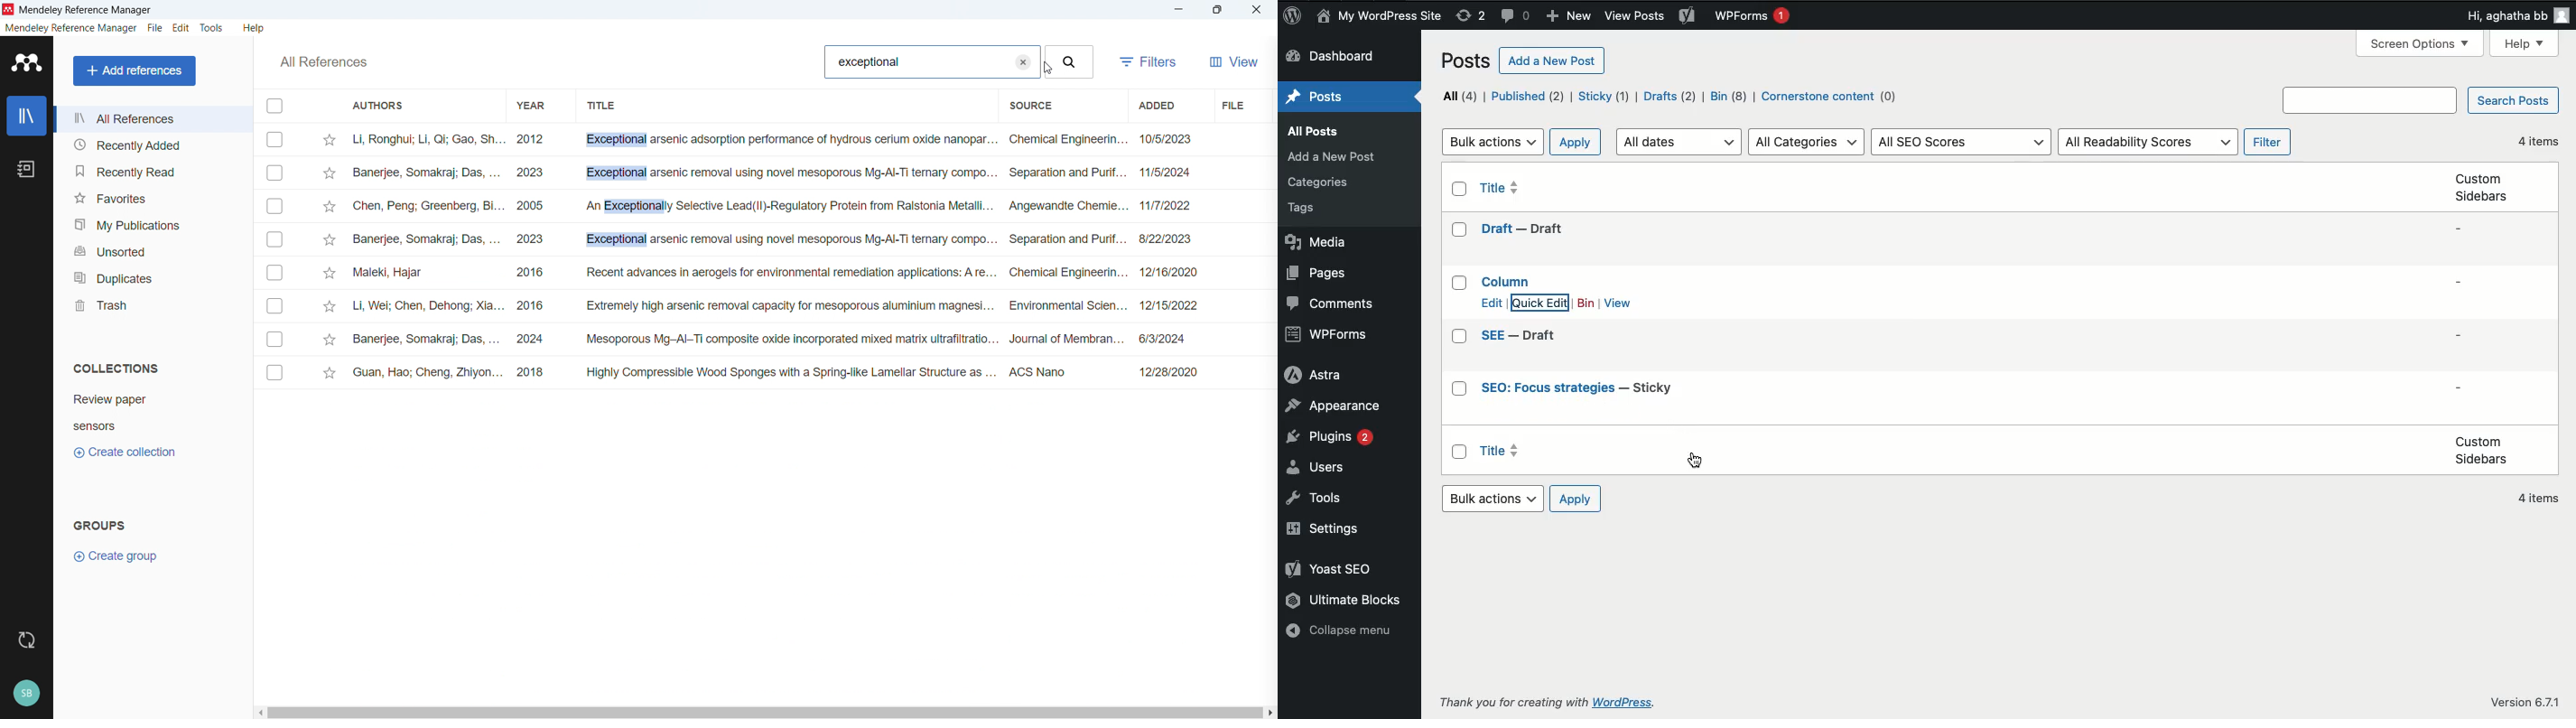 The height and width of the screenshot is (728, 2576). I want to click on Dashboard, so click(1341, 57).